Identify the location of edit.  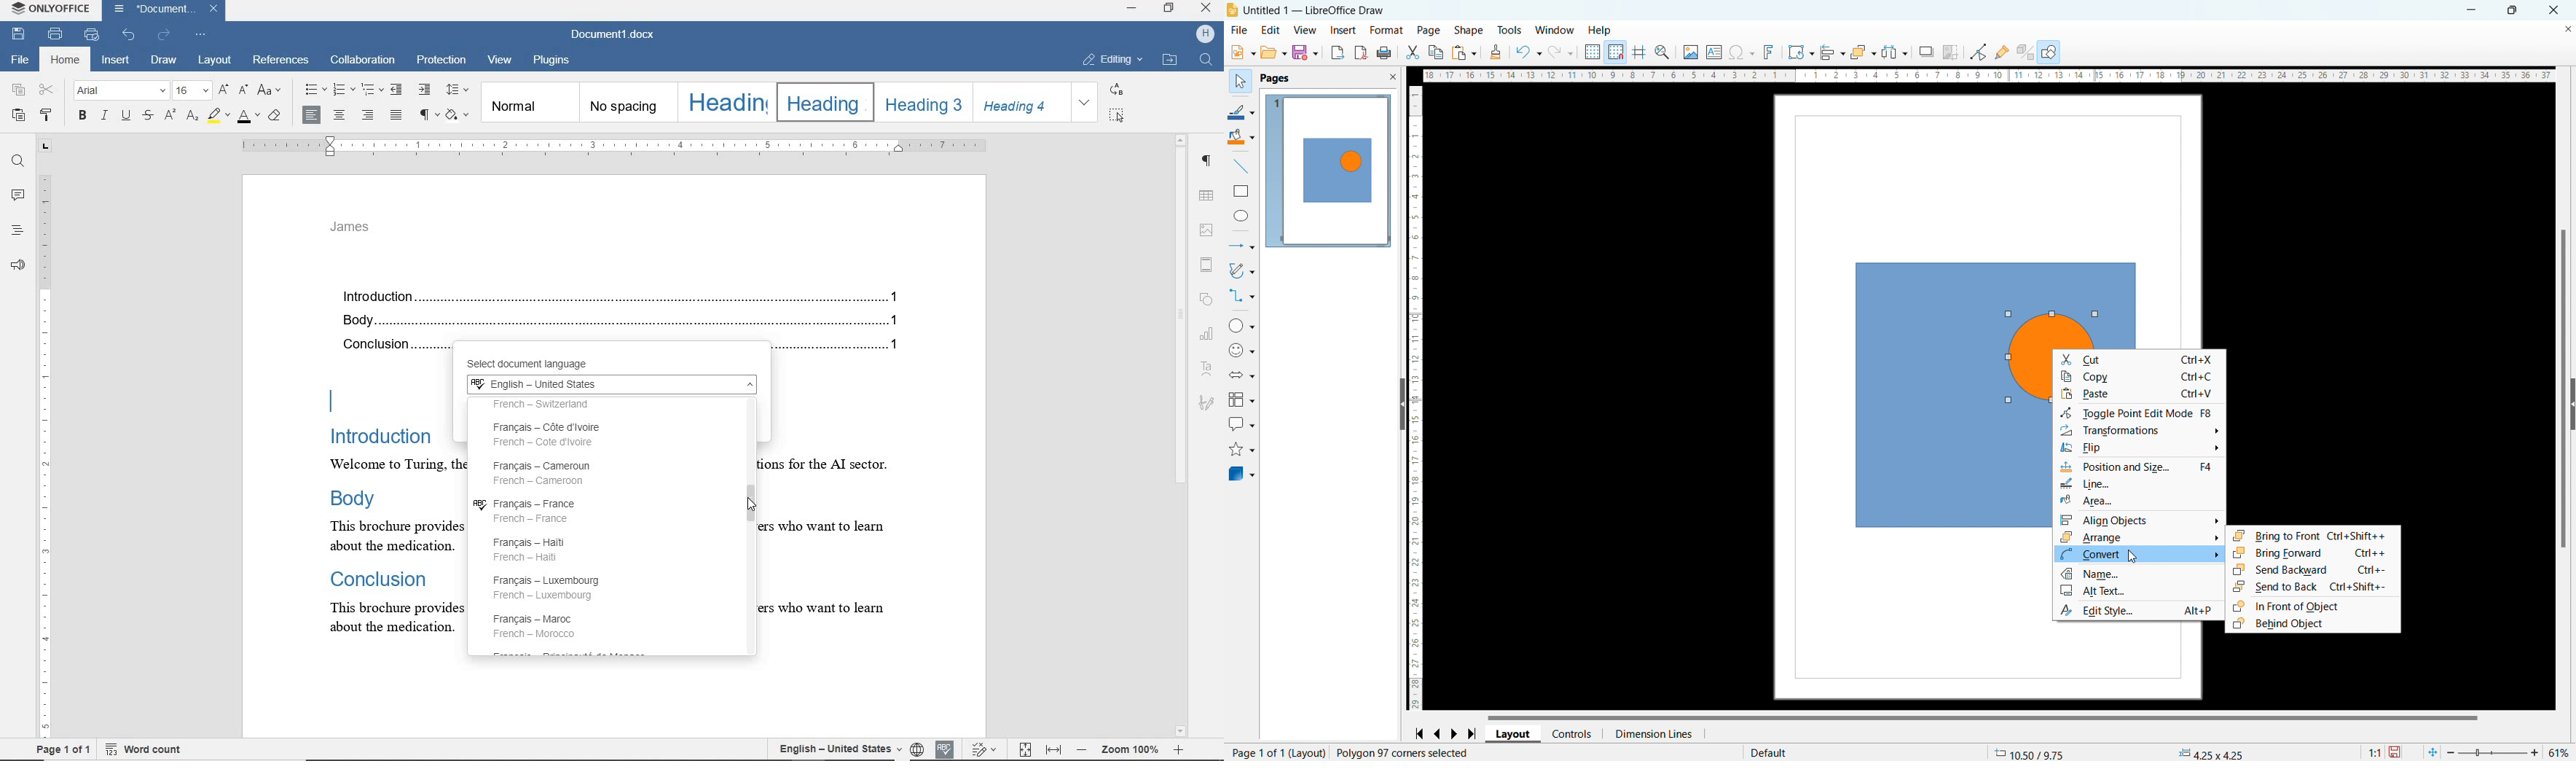
(1270, 30).